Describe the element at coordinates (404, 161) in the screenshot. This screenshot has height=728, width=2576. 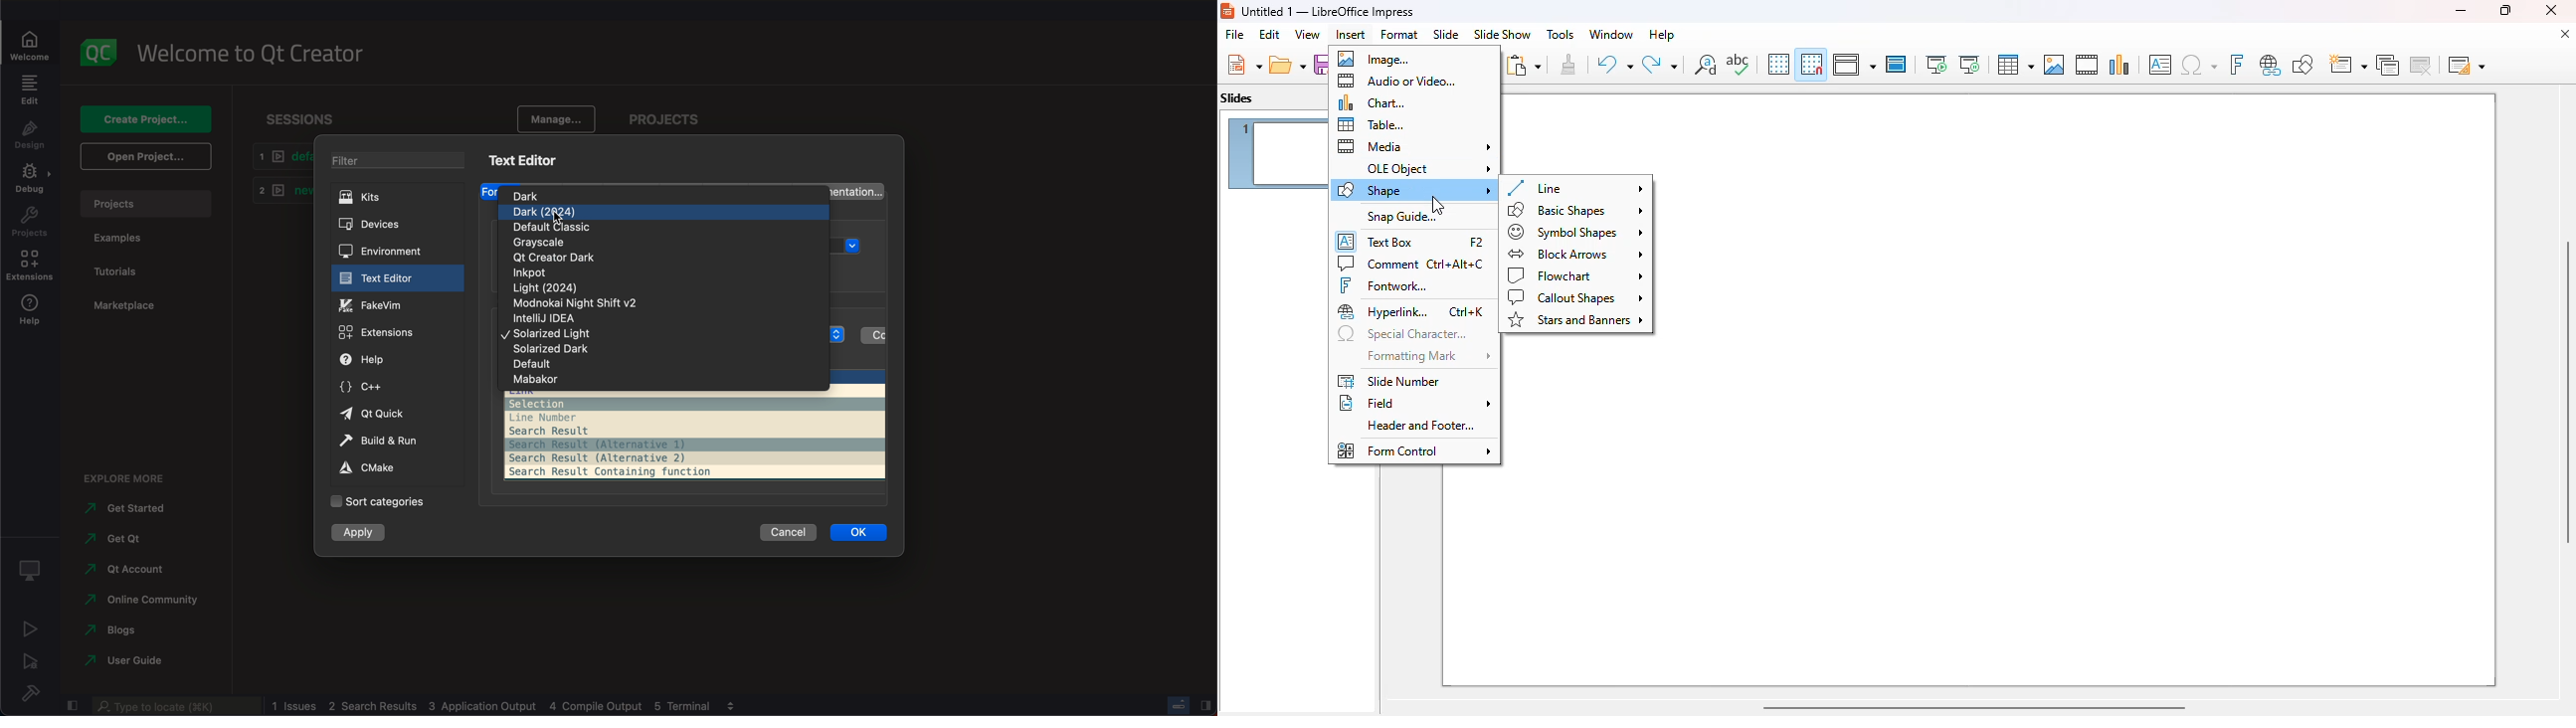
I see `filter` at that location.